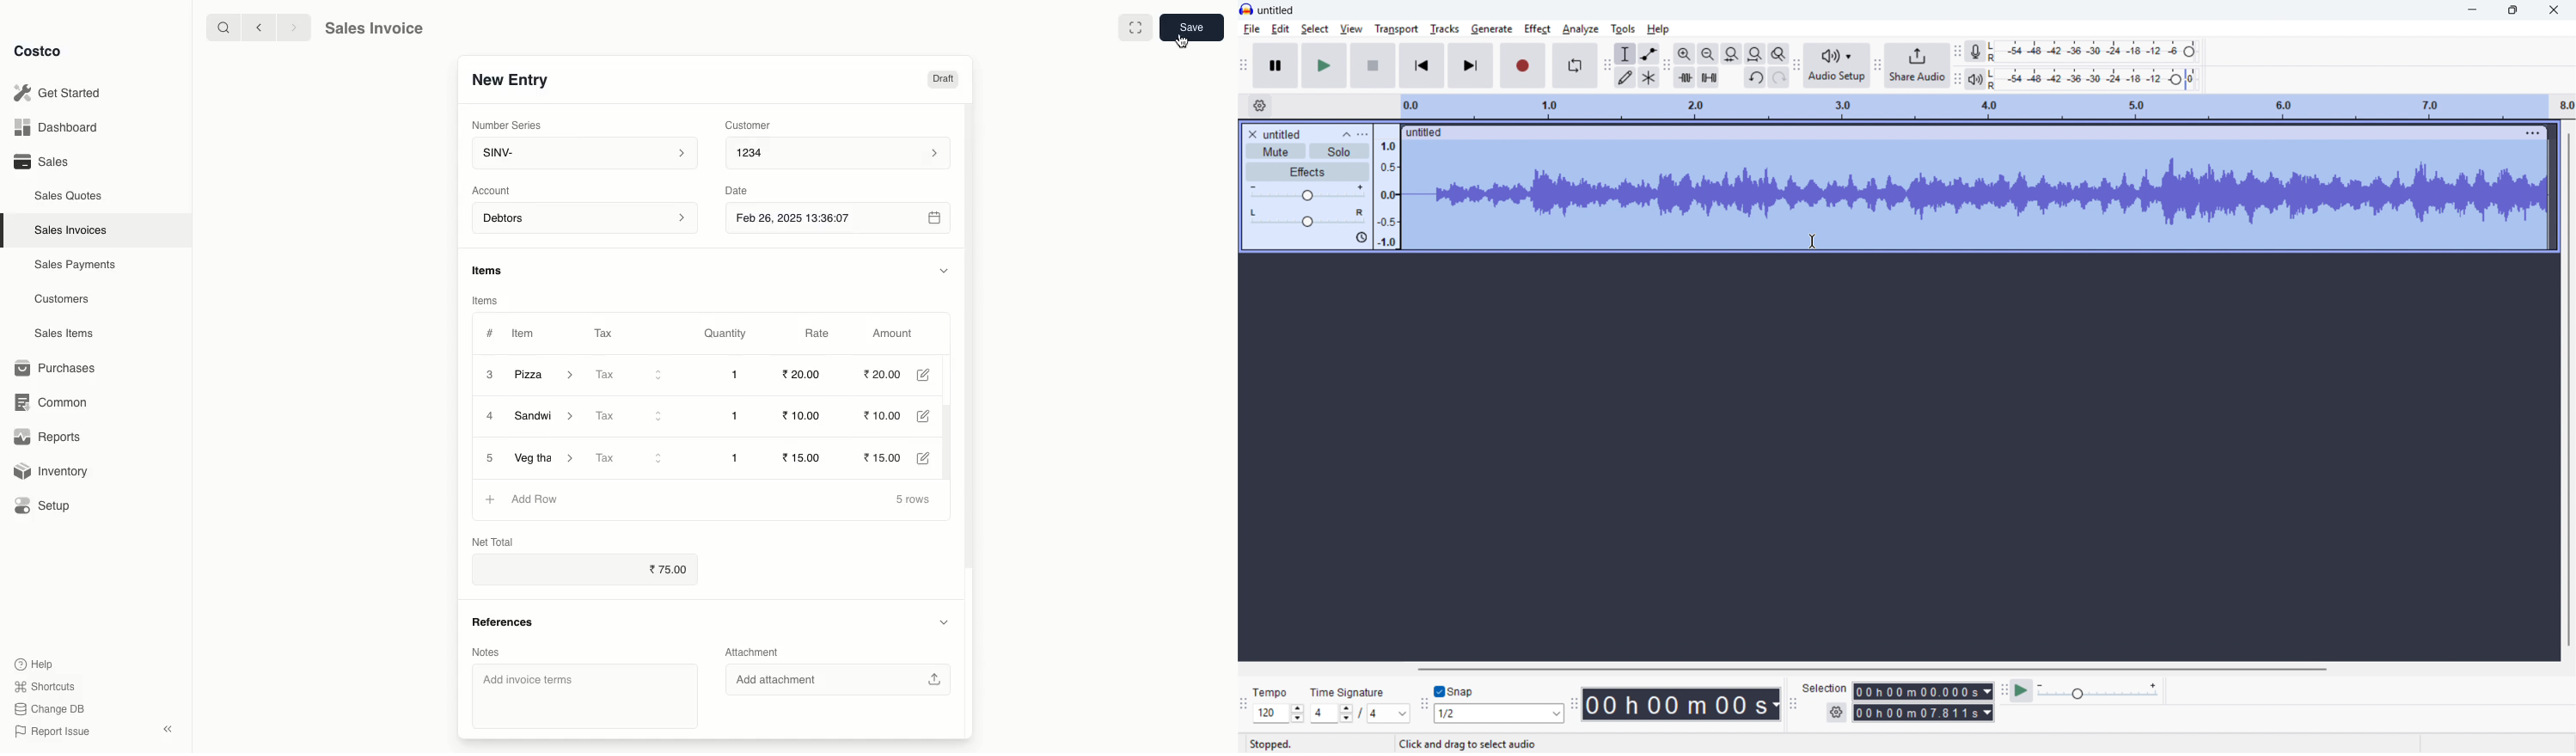 This screenshot has height=756, width=2576. Describe the element at coordinates (724, 334) in the screenshot. I see `Quantity` at that location.